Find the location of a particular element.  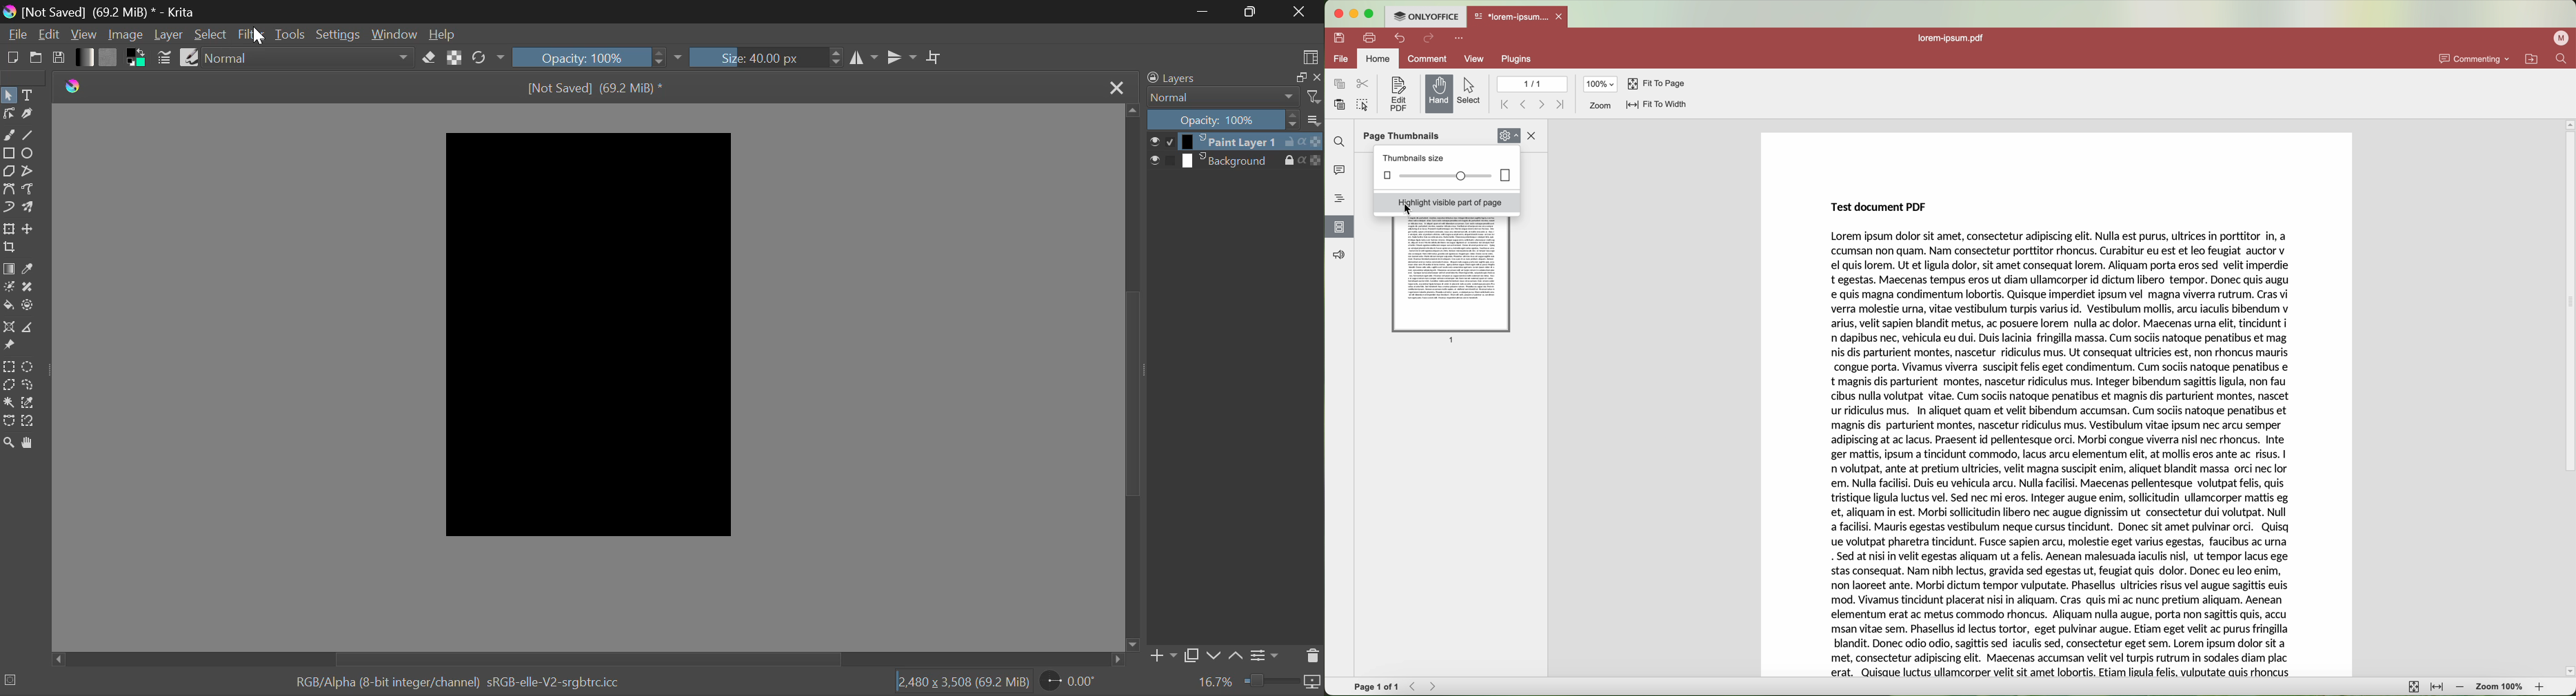

Polyline is located at coordinates (30, 171).